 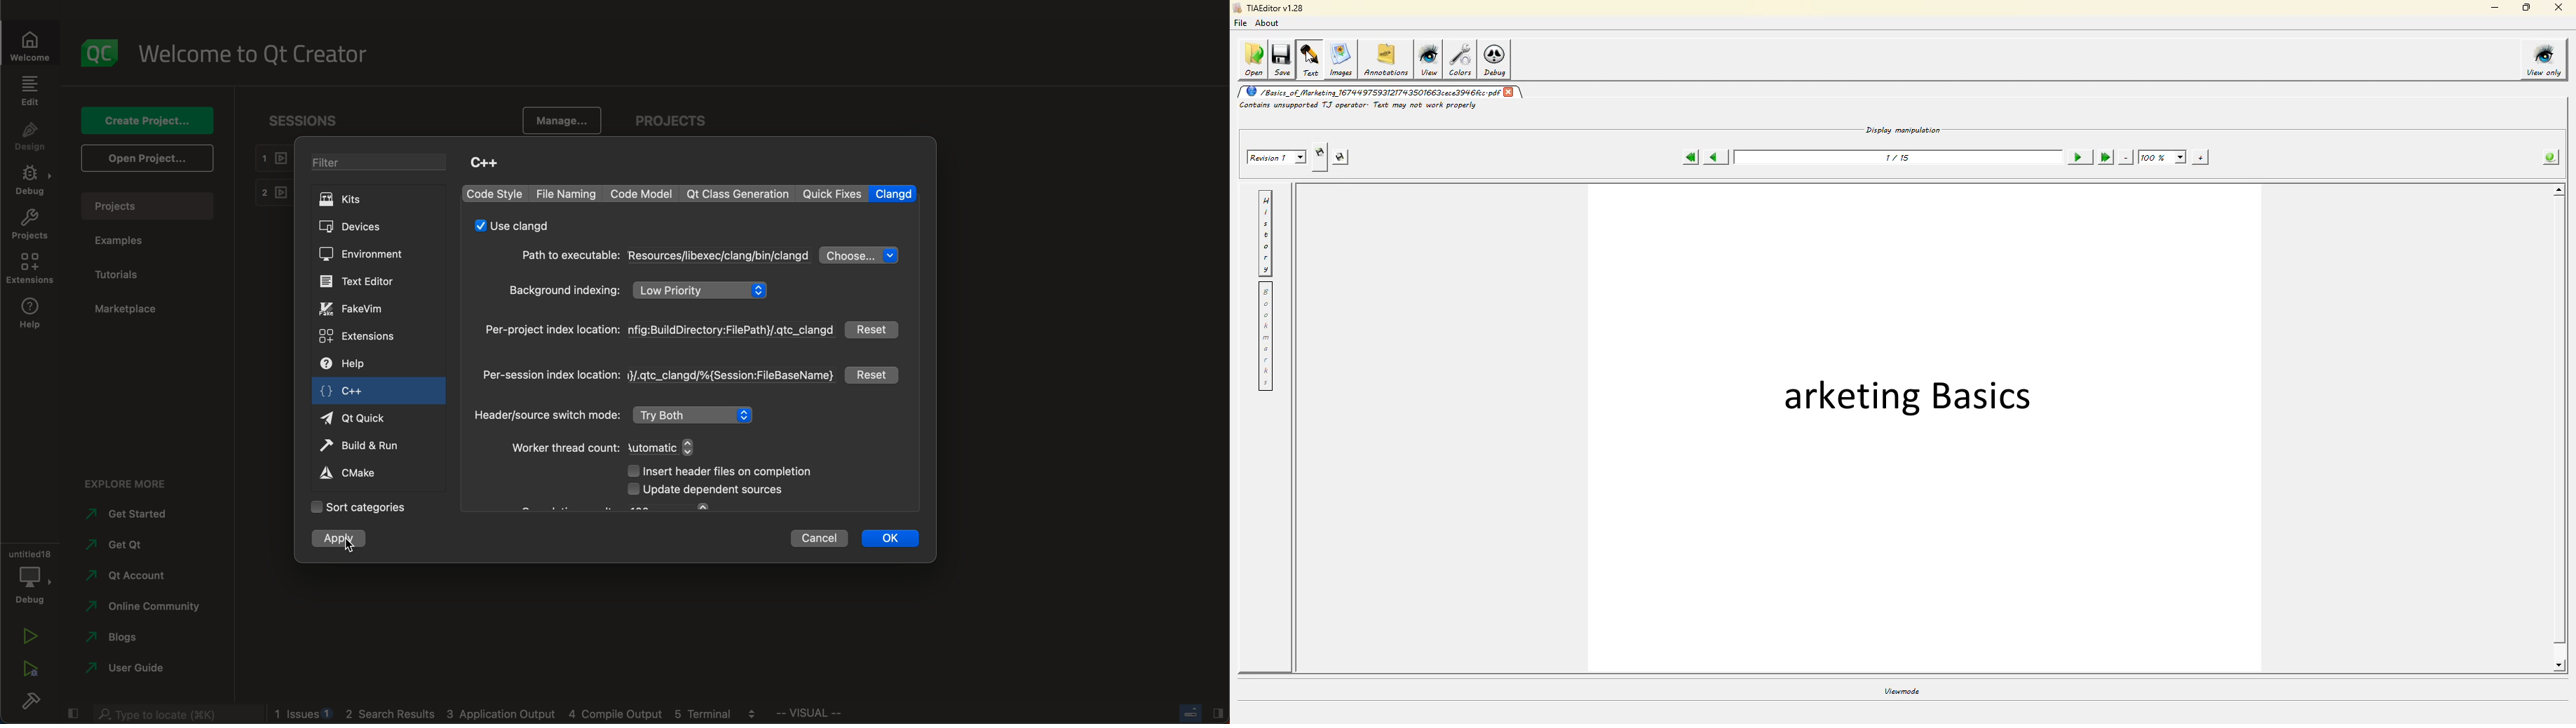 I want to click on build, so click(x=28, y=698).